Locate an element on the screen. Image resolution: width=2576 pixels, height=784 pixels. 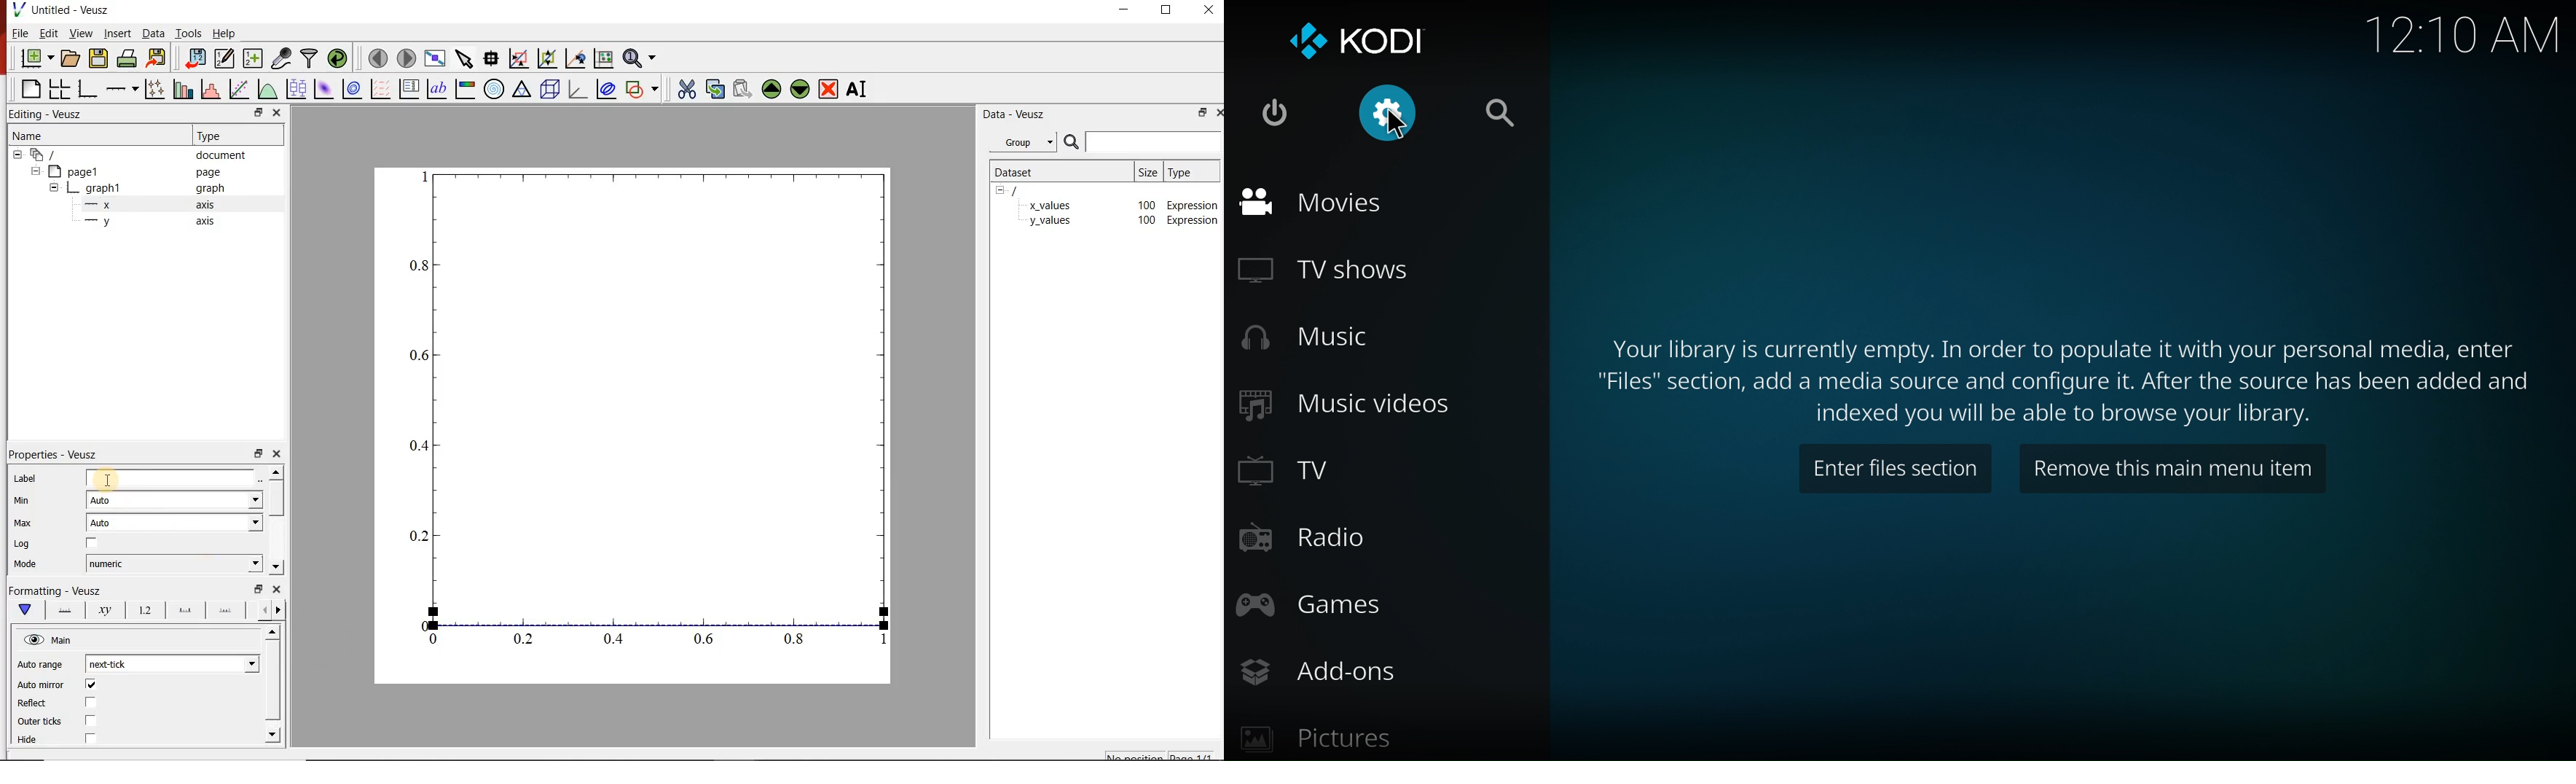
games is located at coordinates (1318, 603).